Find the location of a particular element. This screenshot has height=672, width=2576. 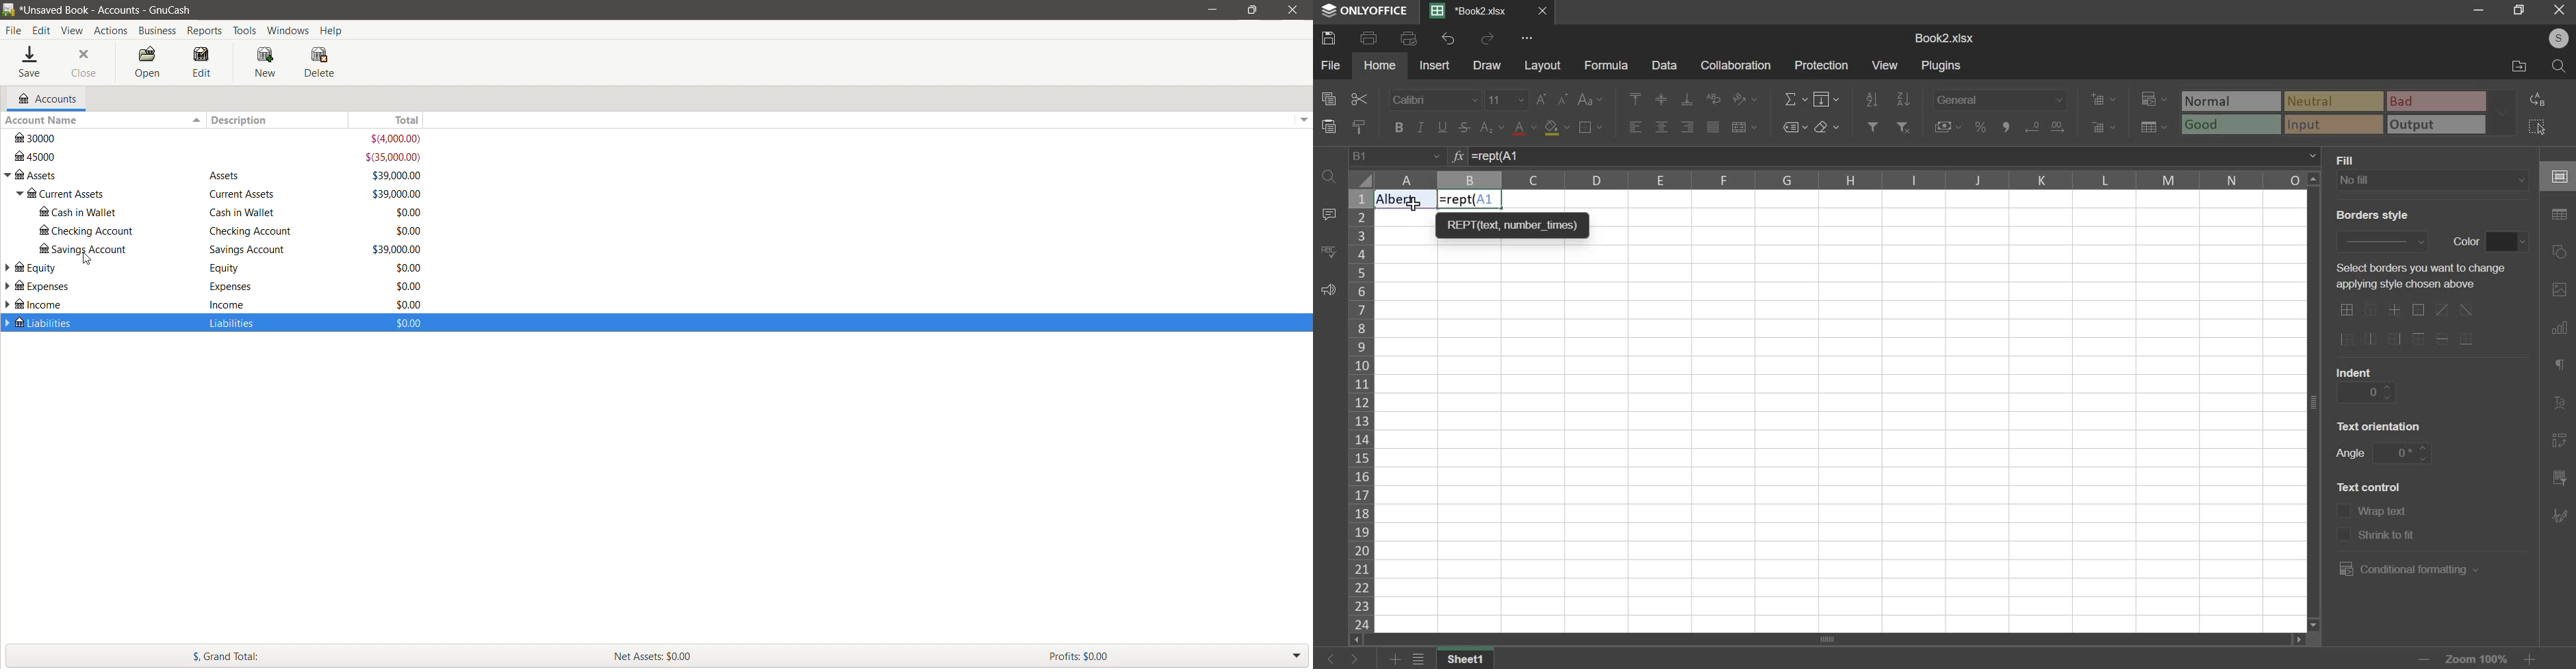

underline is located at coordinates (1443, 125).